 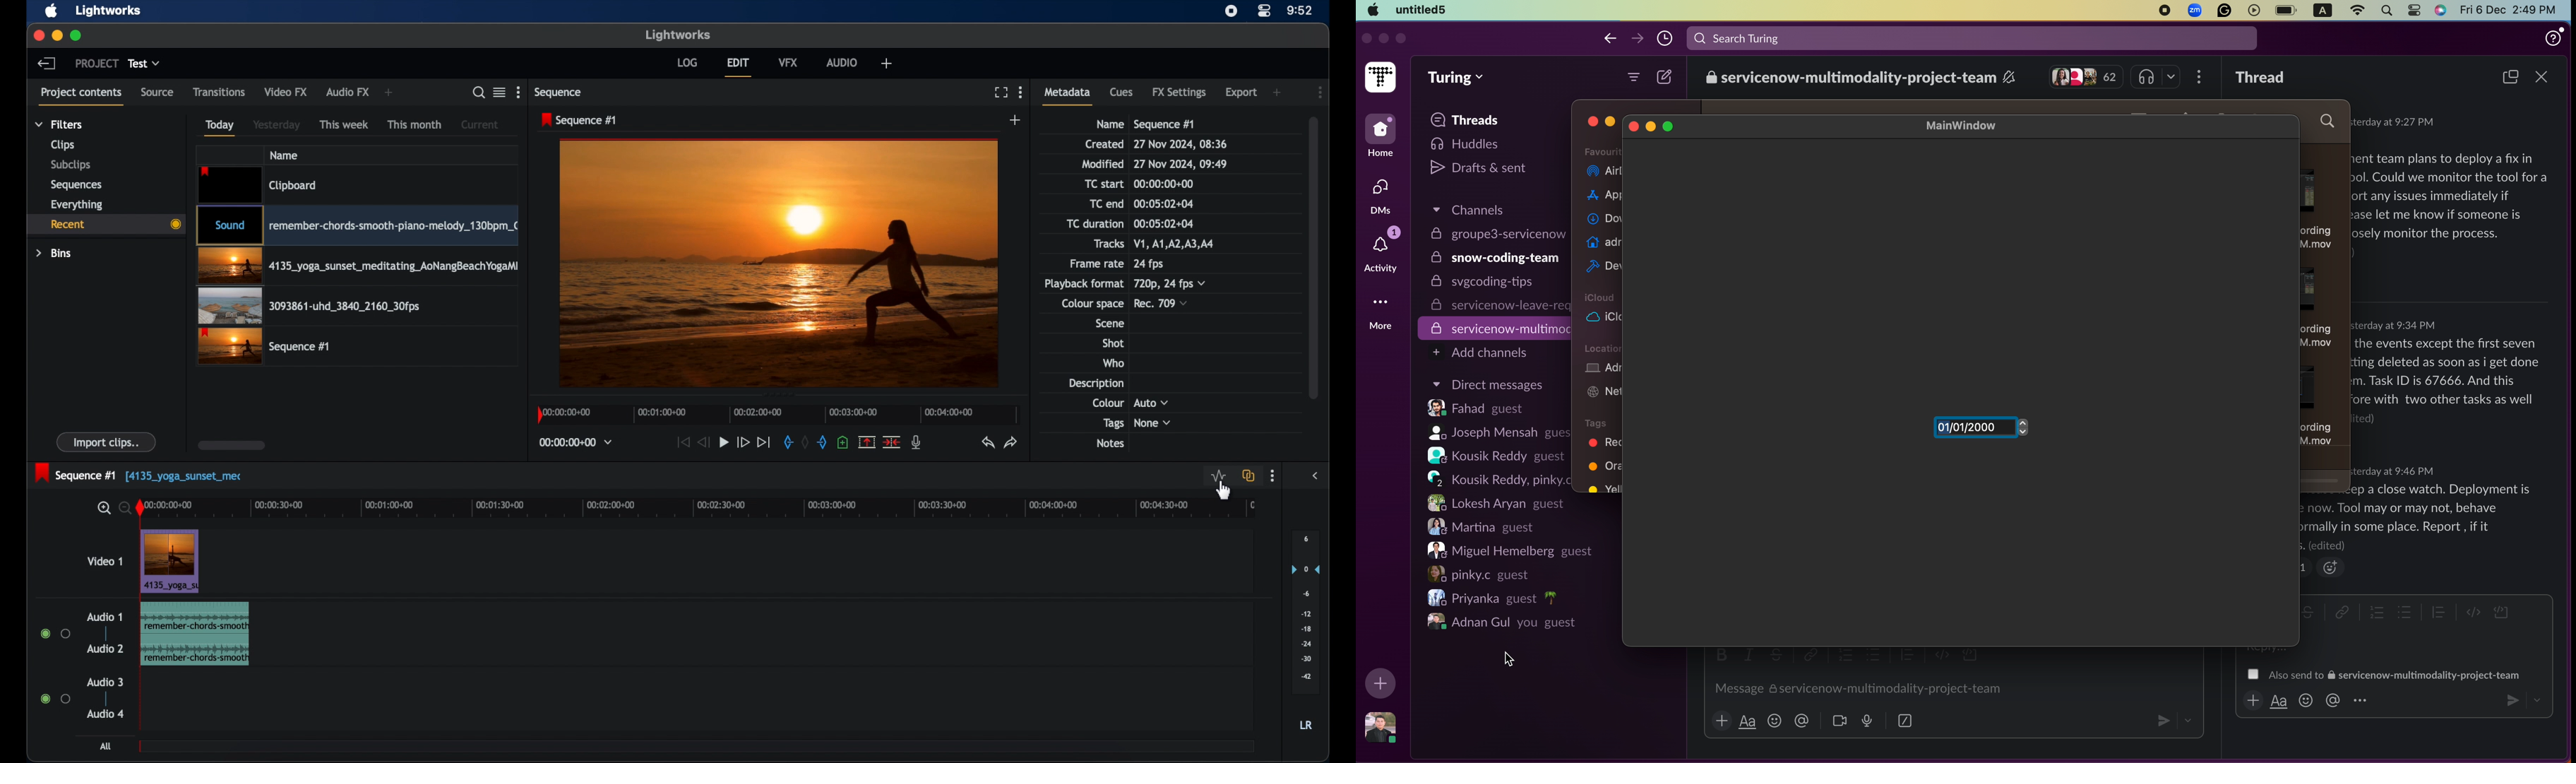 What do you see at coordinates (357, 266) in the screenshot?
I see `video clip` at bounding box center [357, 266].